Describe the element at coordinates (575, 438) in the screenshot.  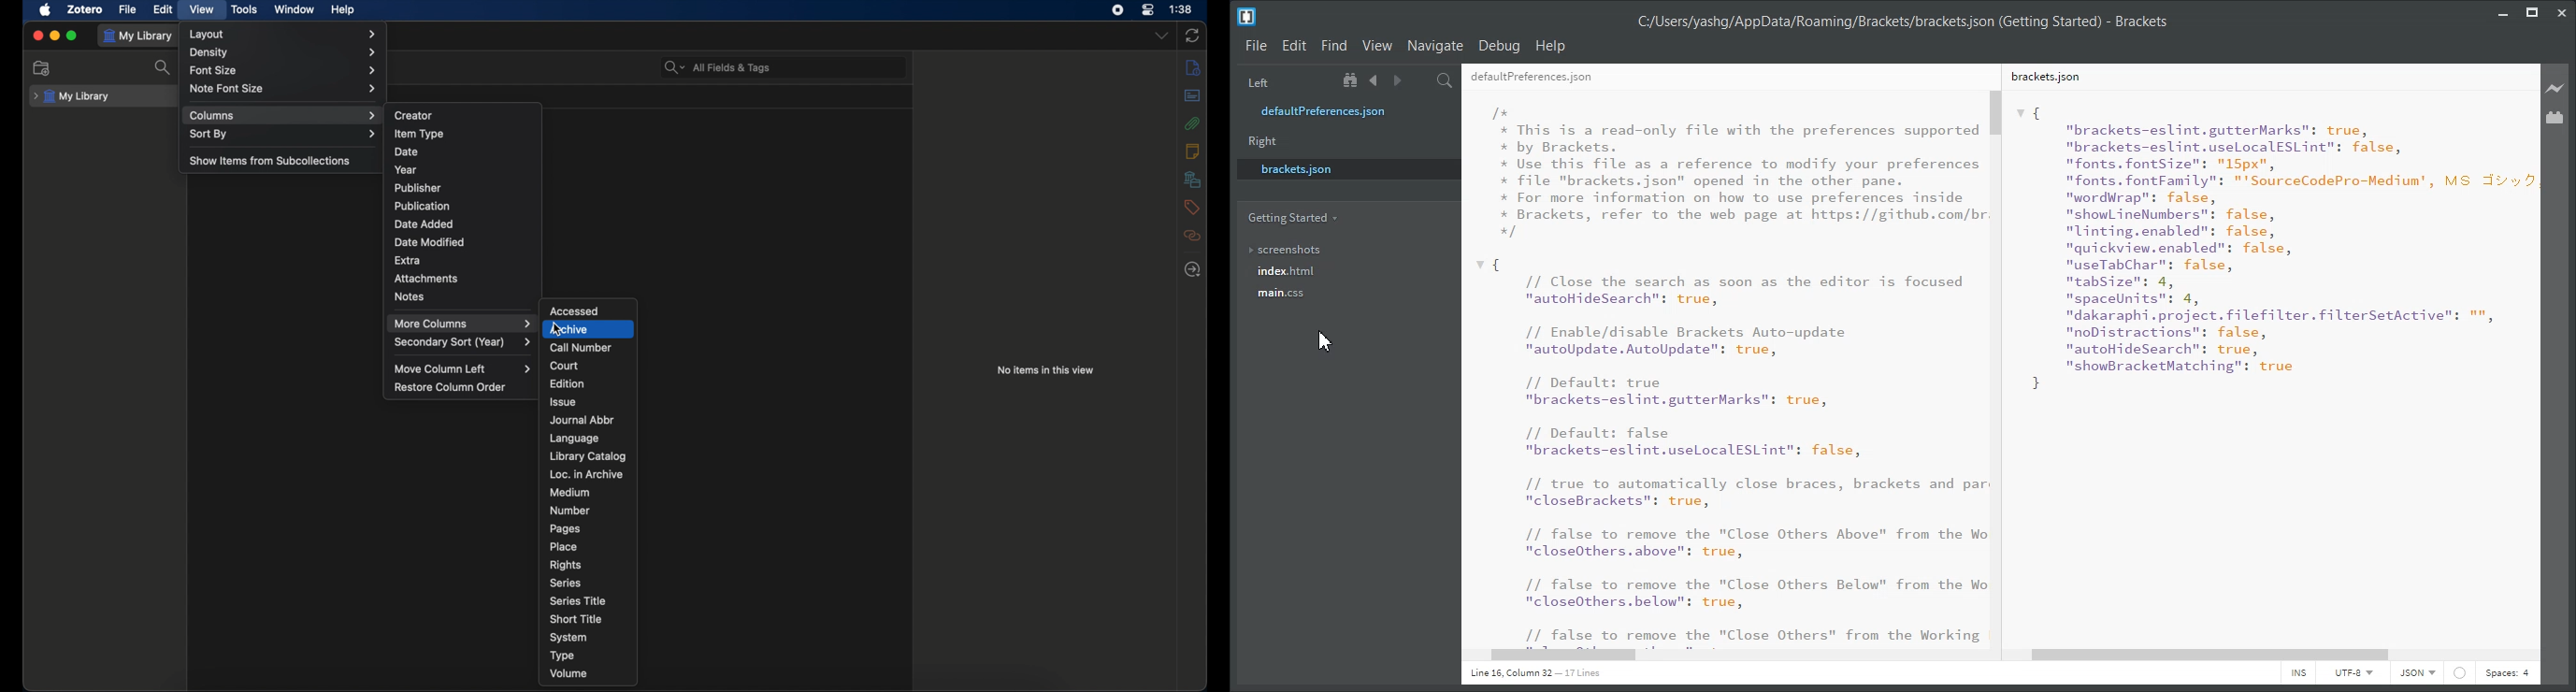
I see `language` at that location.